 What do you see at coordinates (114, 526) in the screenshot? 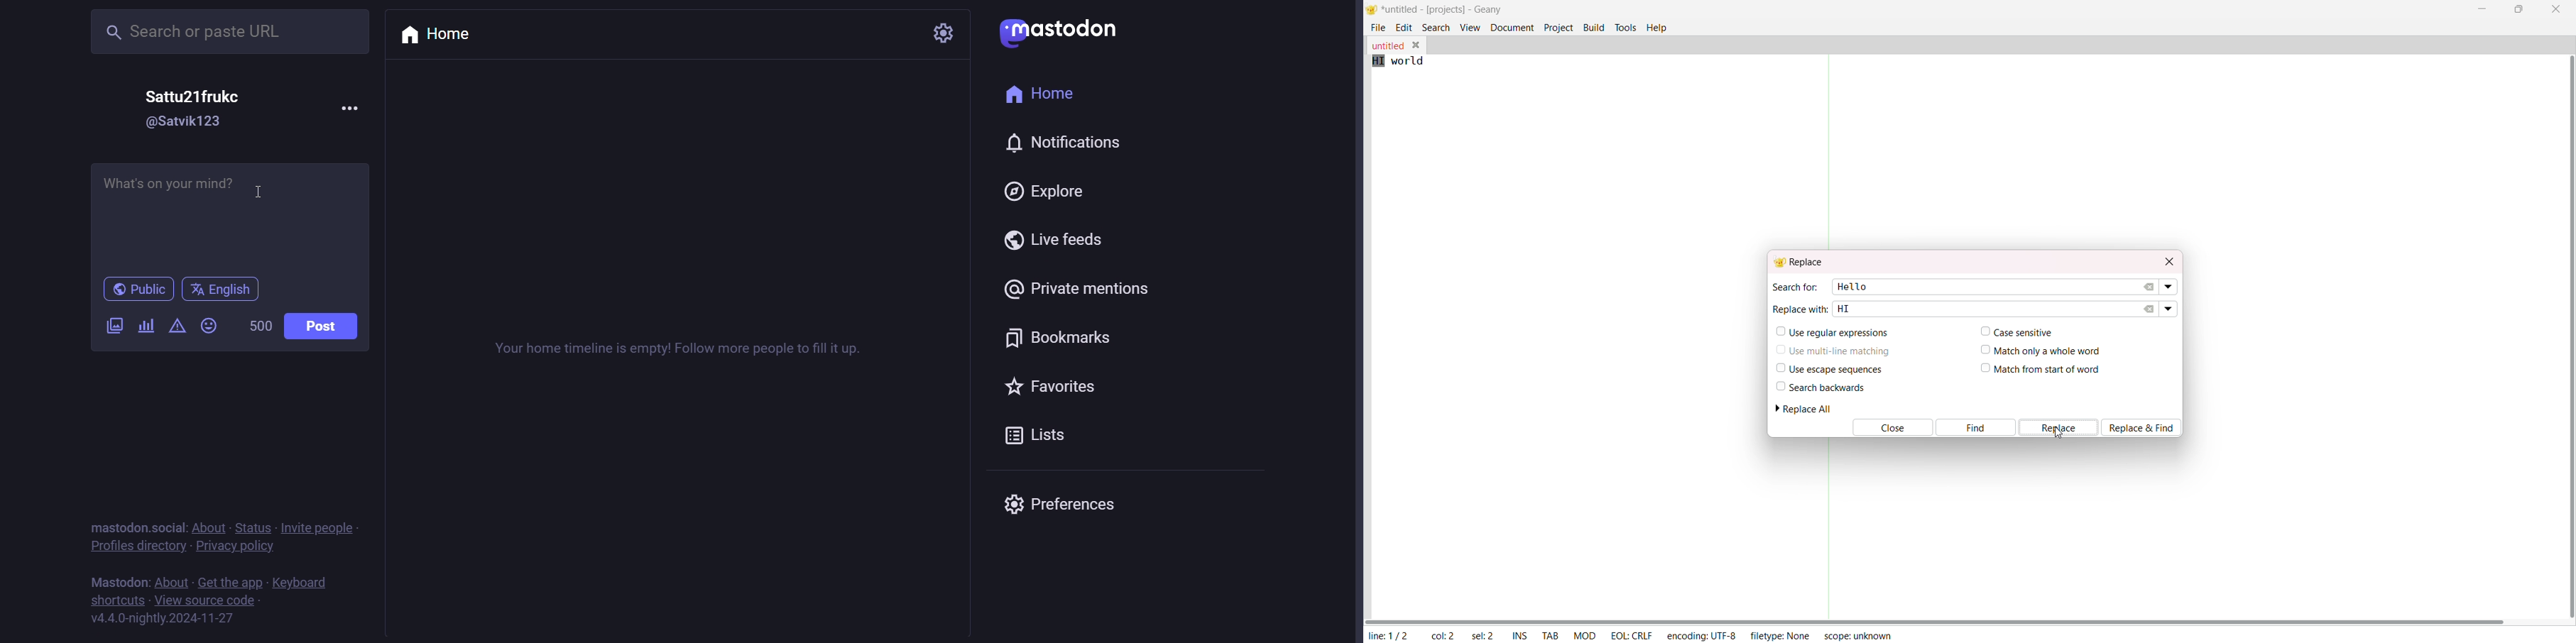
I see `mastodon` at bounding box center [114, 526].